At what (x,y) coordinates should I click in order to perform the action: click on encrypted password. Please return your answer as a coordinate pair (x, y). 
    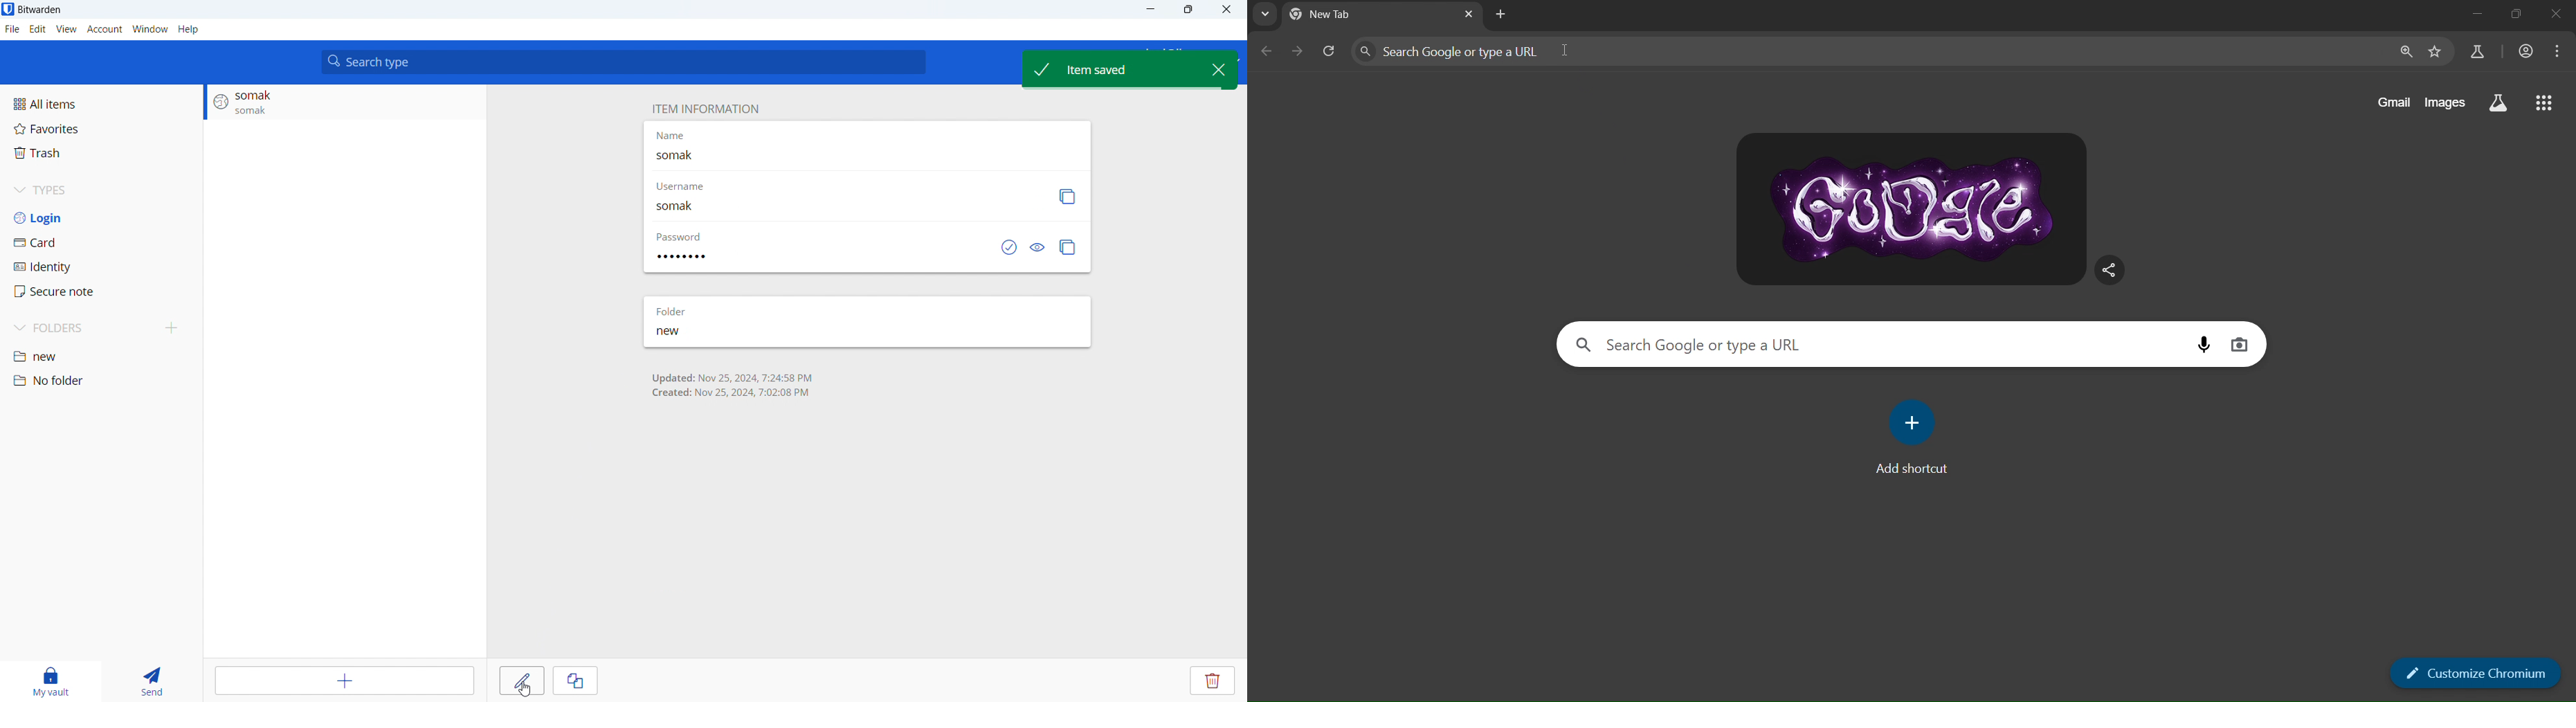
    Looking at the image, I should click on (687, 257).